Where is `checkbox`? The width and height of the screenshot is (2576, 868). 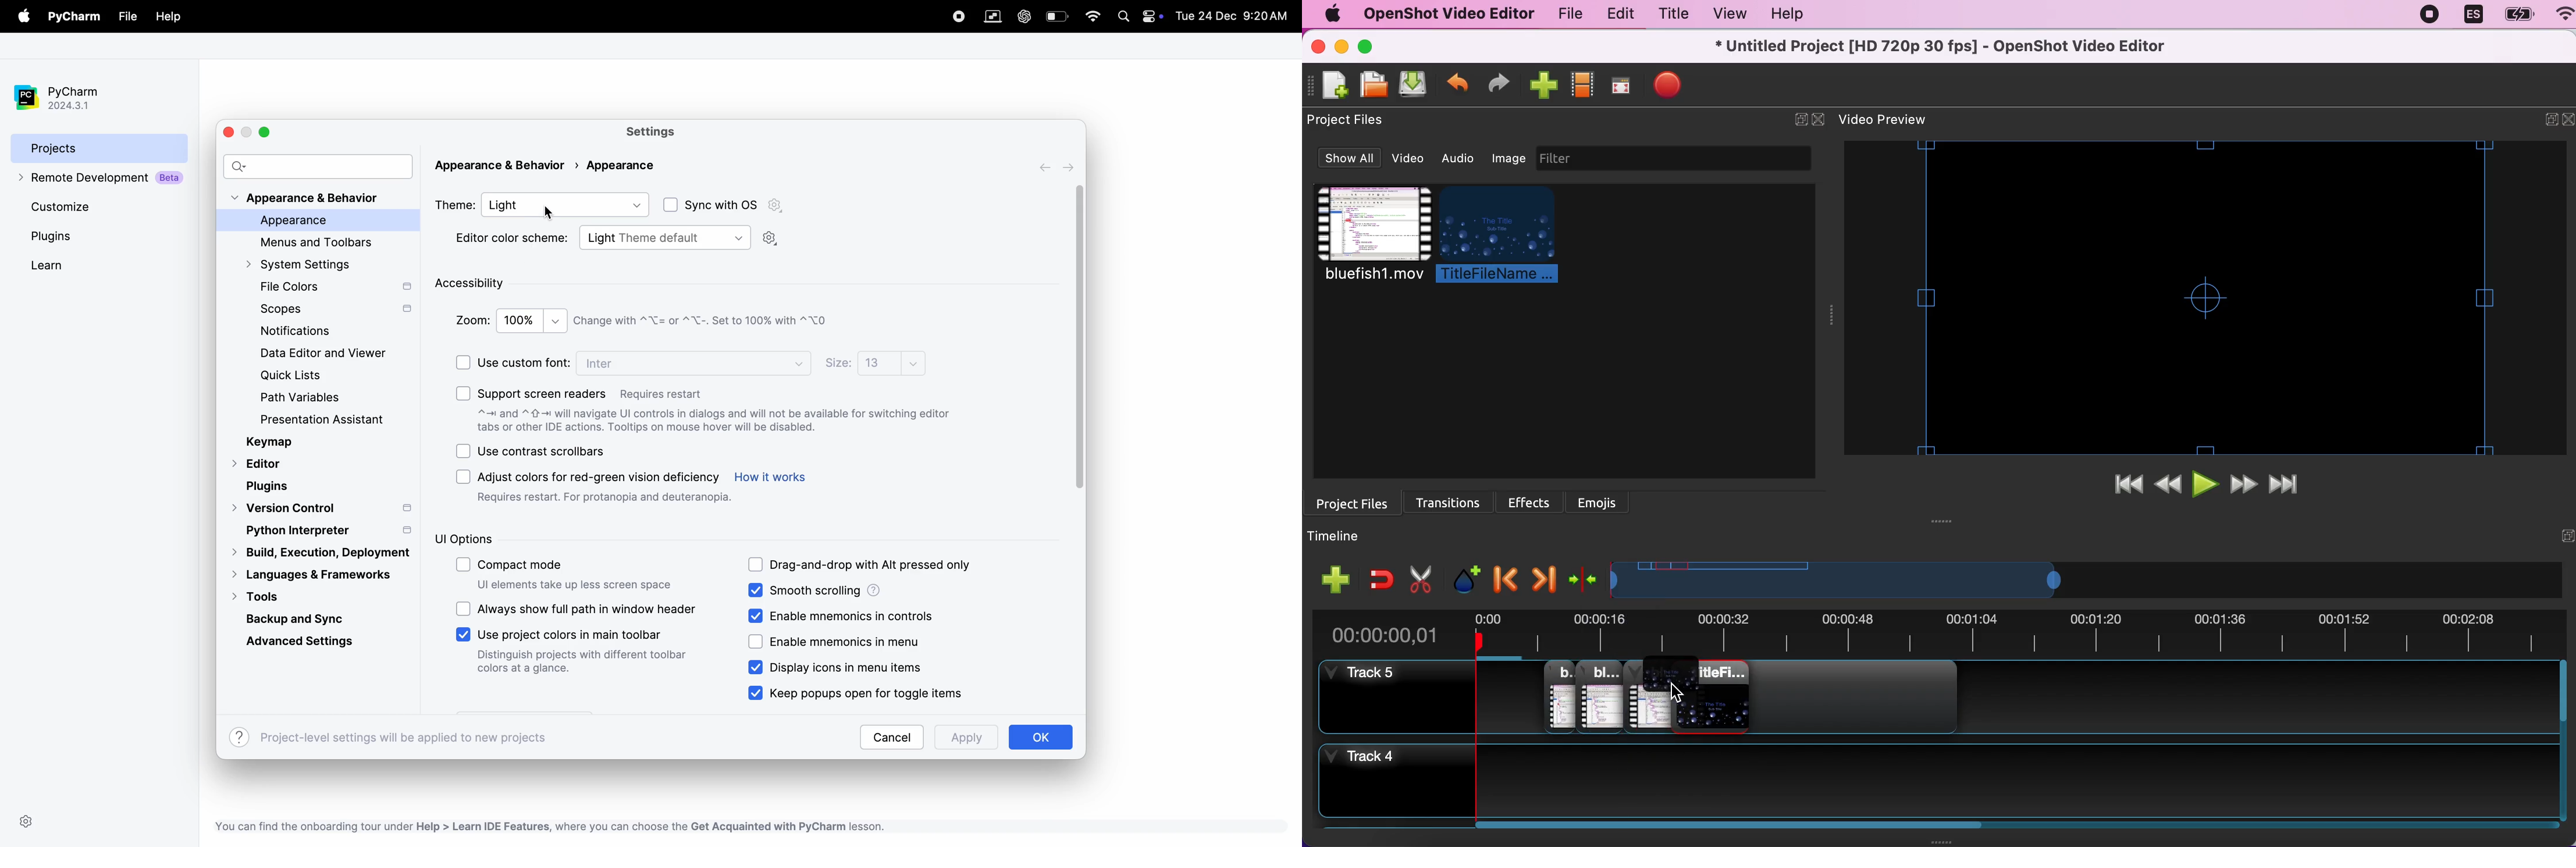 checkbox is located at coordinates (757, 692).